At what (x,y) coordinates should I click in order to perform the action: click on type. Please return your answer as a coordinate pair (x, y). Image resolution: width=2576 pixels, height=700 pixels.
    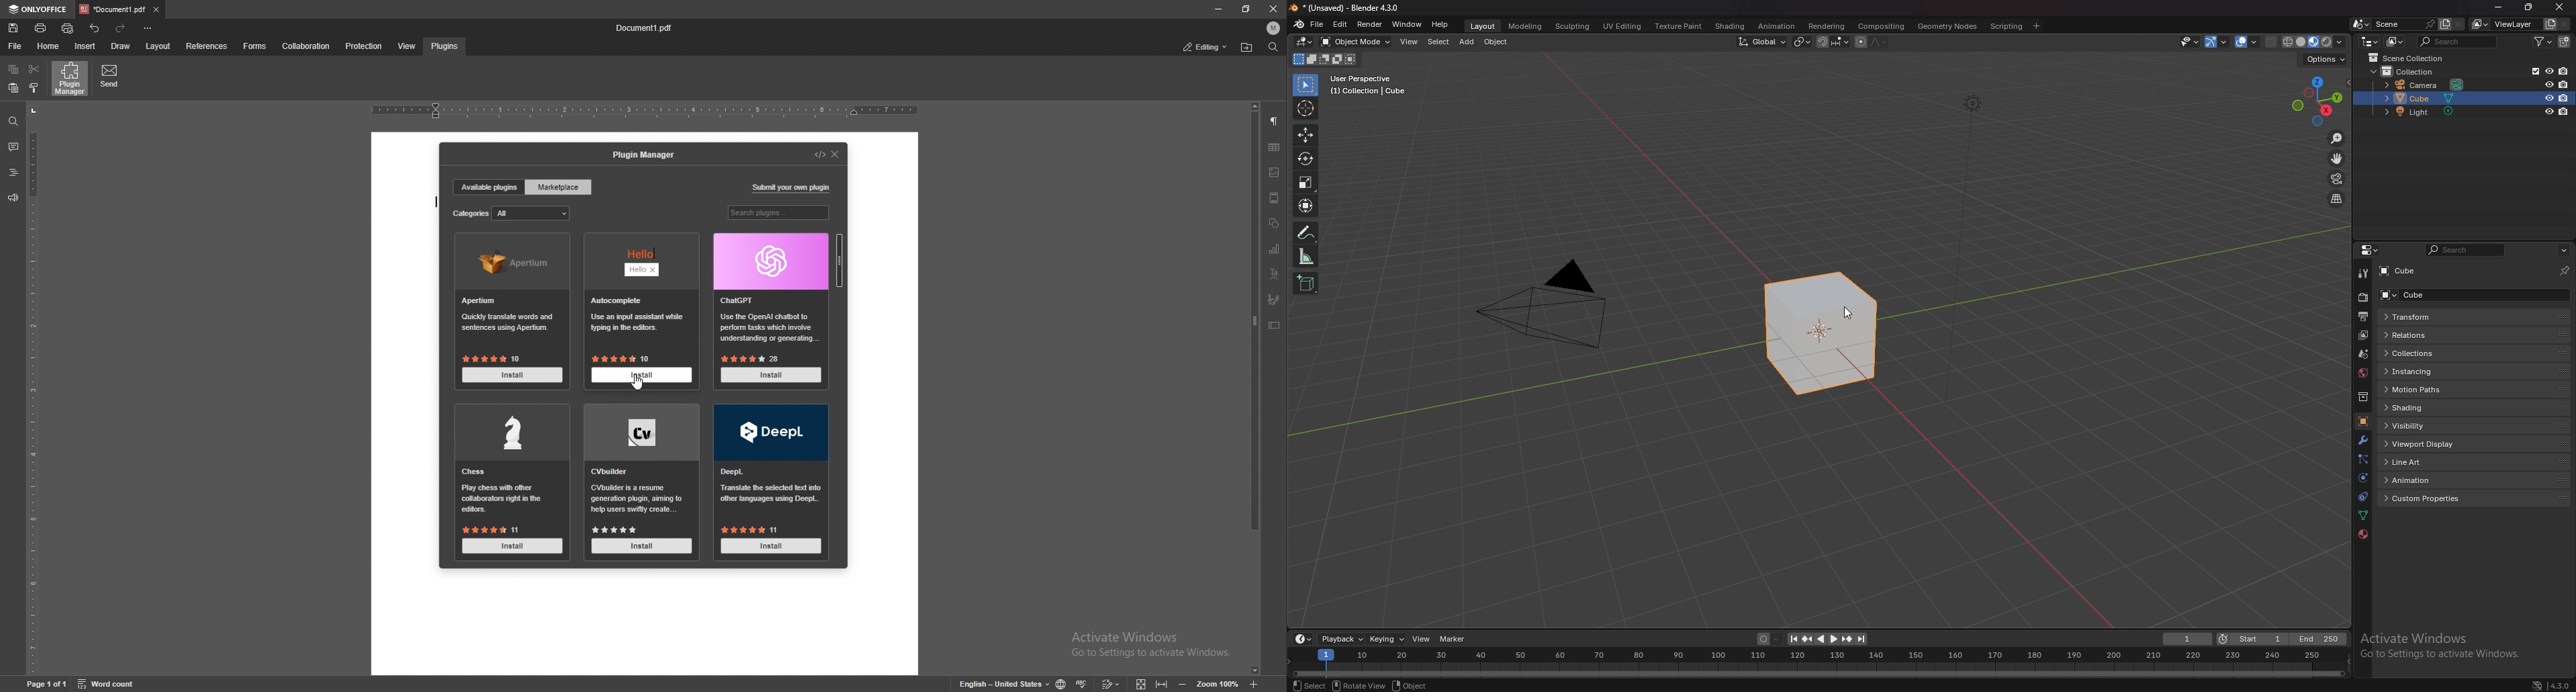
    Looking at the image, I should click on (432, 203).